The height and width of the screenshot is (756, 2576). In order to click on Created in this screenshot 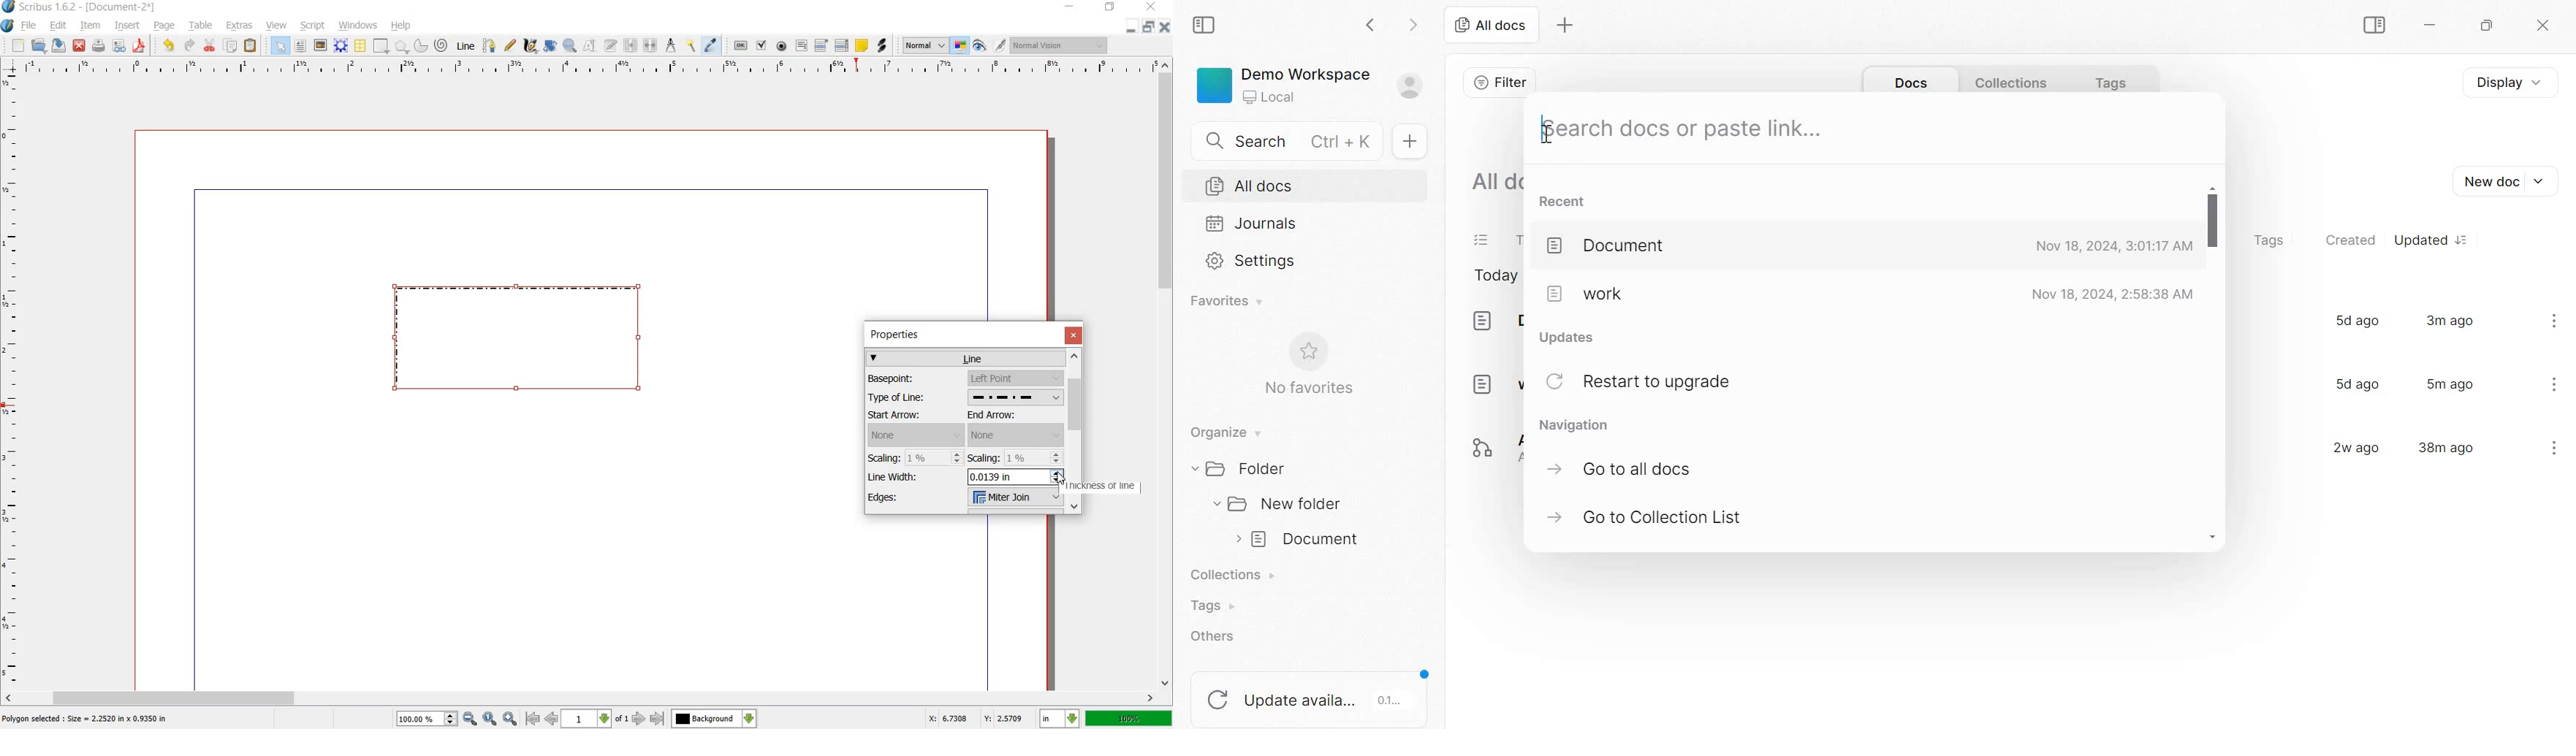, I will do `click(2350, 239)`.